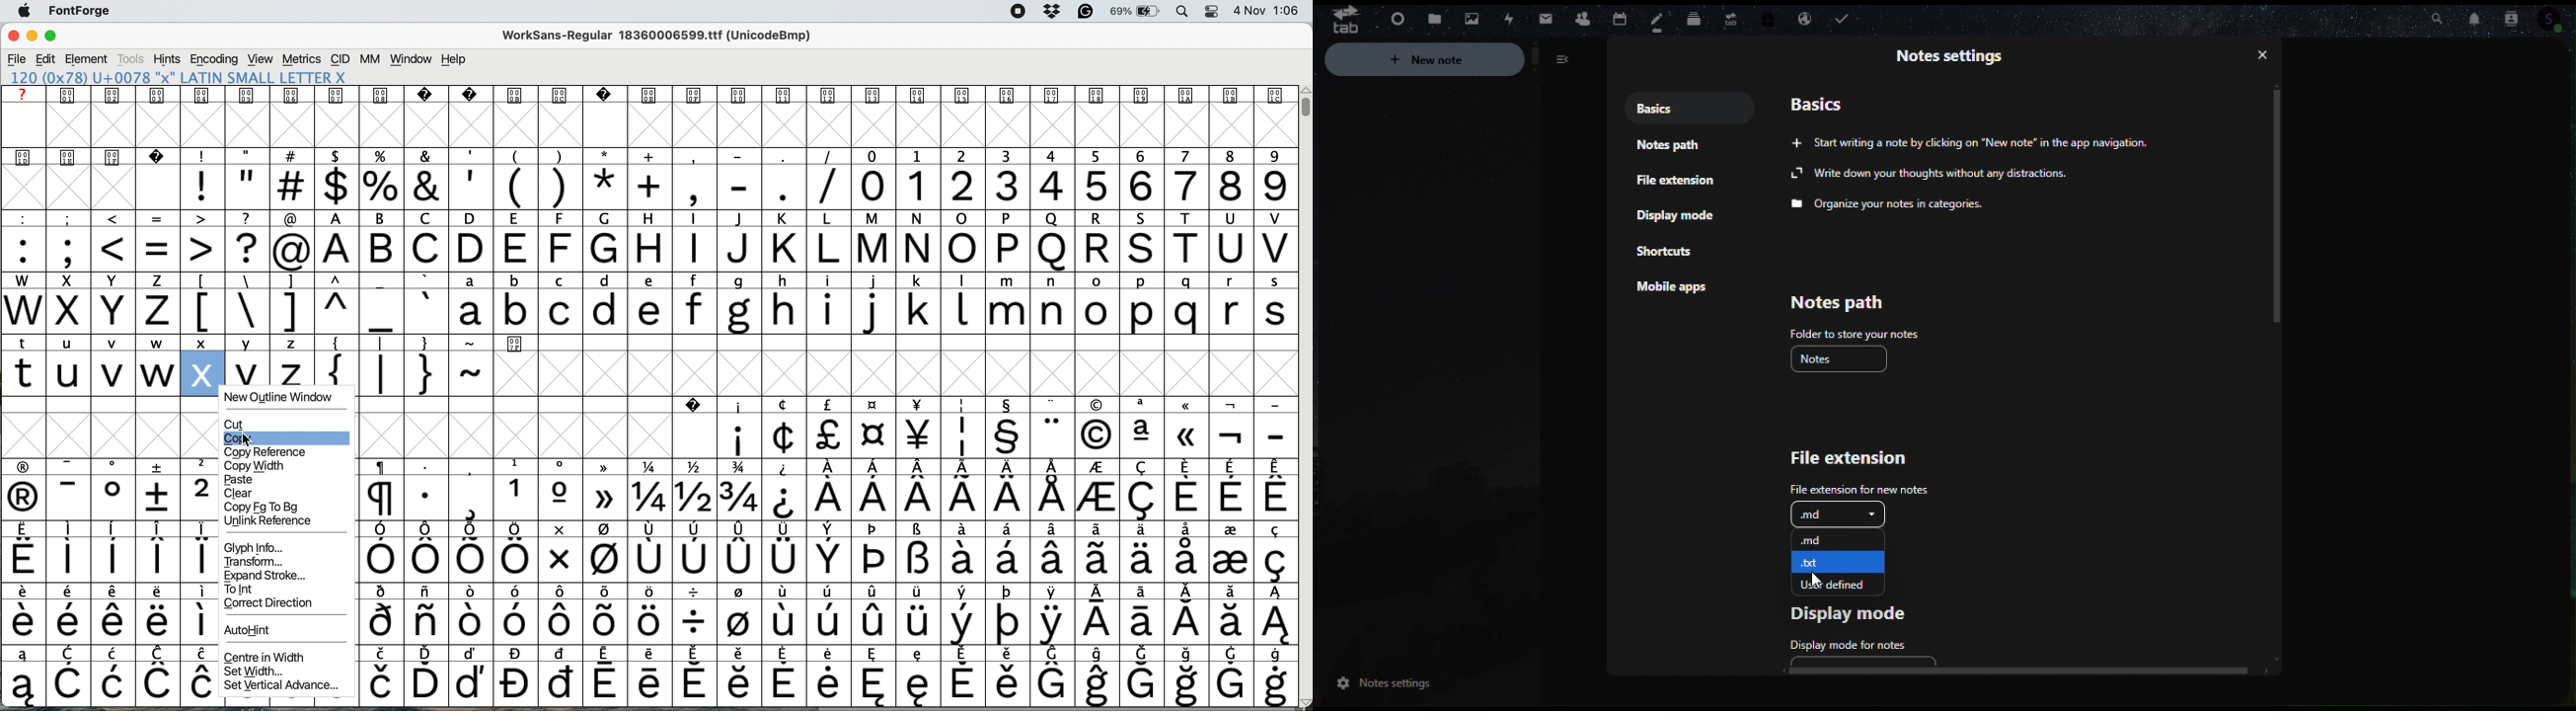  What do you see at coordinates (1659, 22) in the screenshot?
I see `notes` at bounding box center [1659, 22].